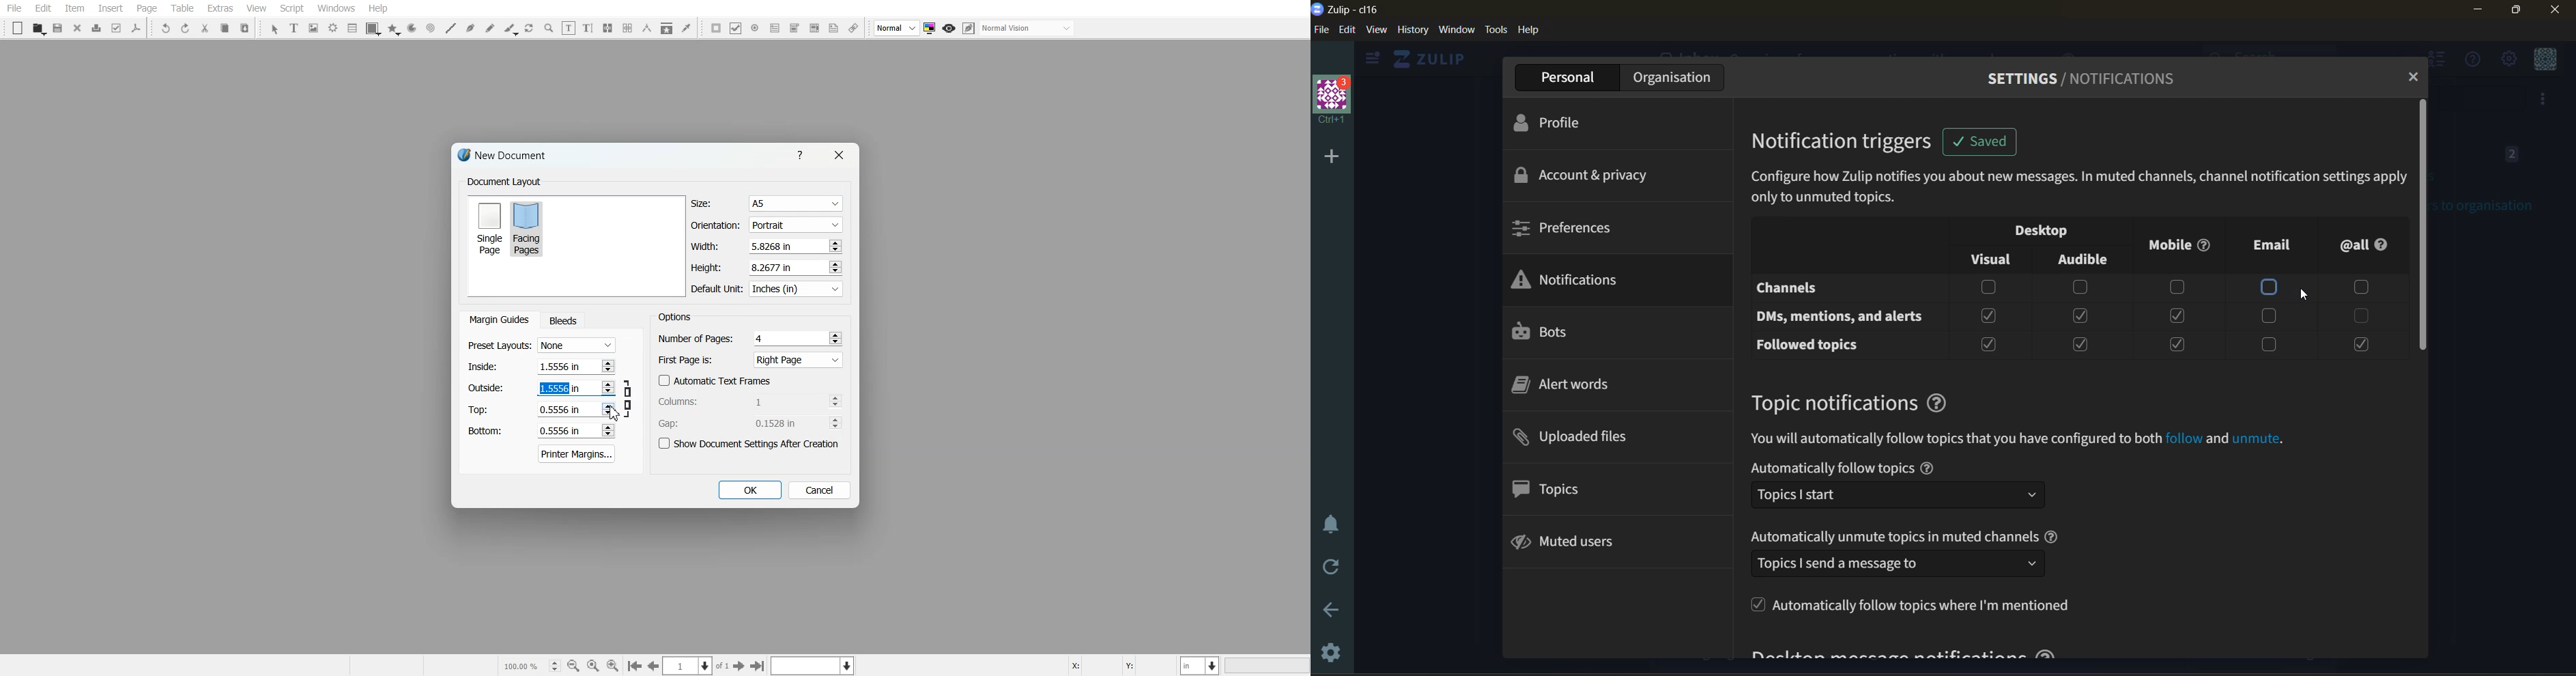 This screenshot has height=700, width=2576. I want to click on 0.1528 in, so click(780, 423).